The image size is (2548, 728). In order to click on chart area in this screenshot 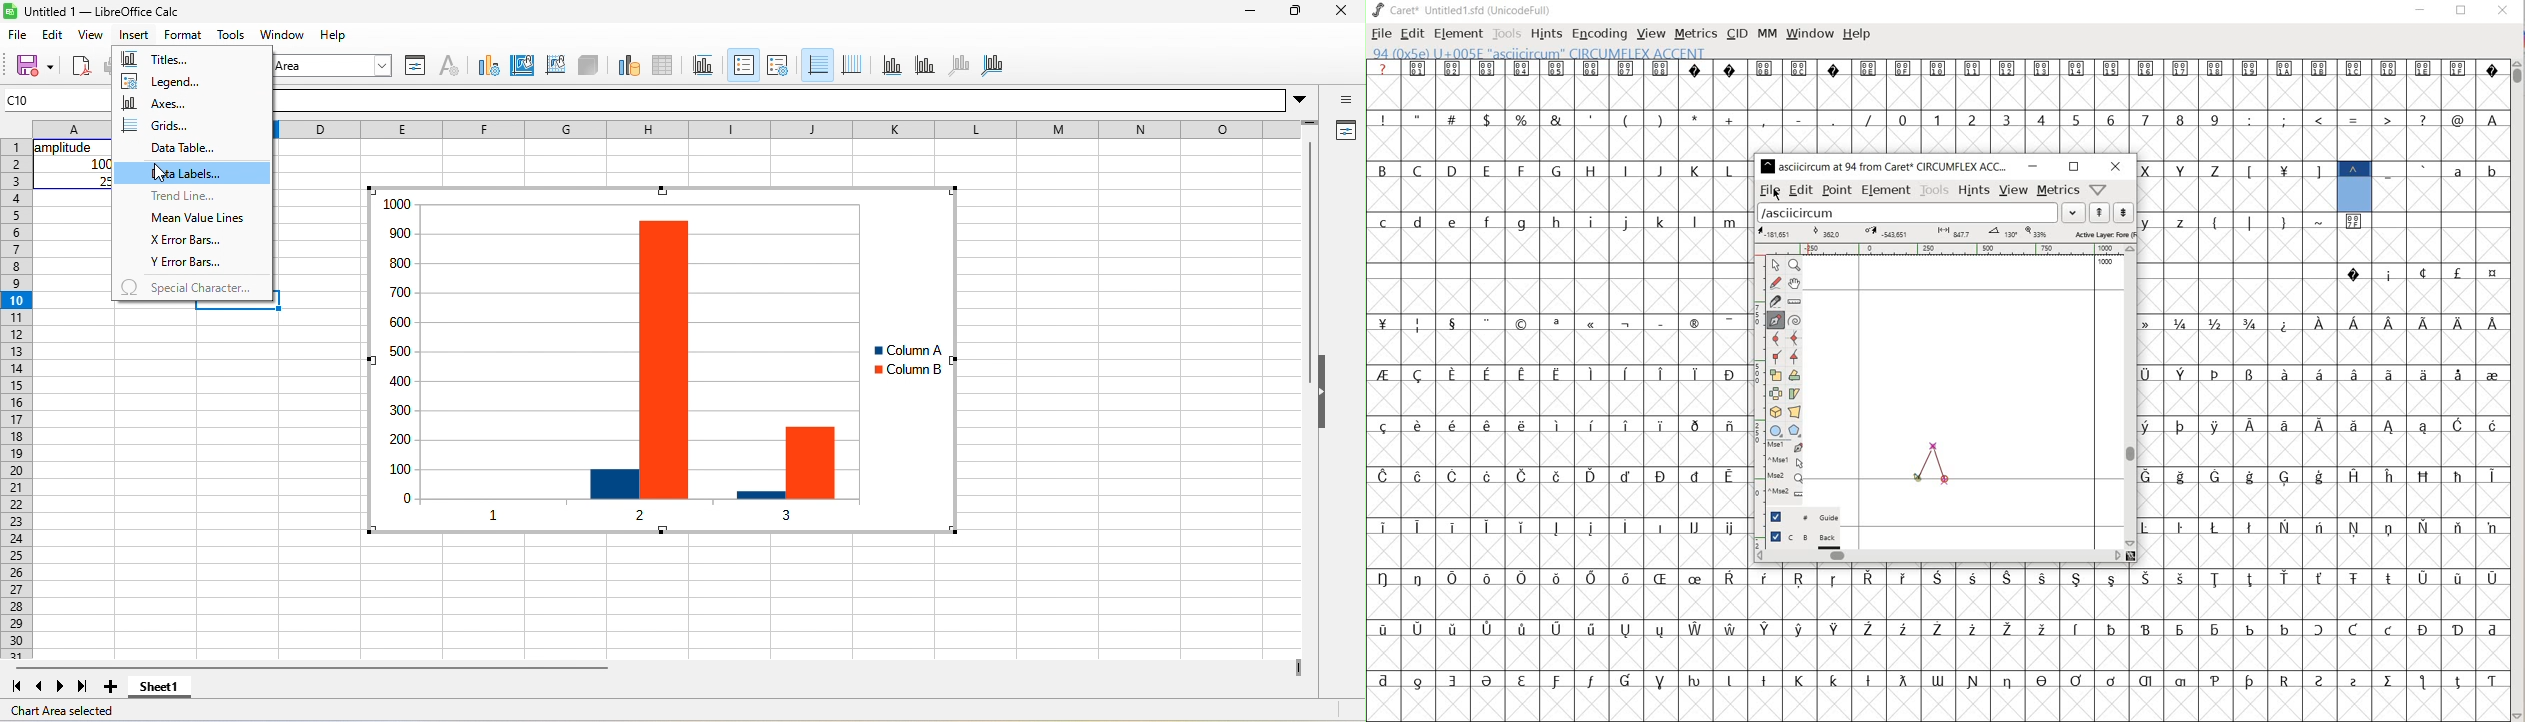, I will do `click(523, 63)`.